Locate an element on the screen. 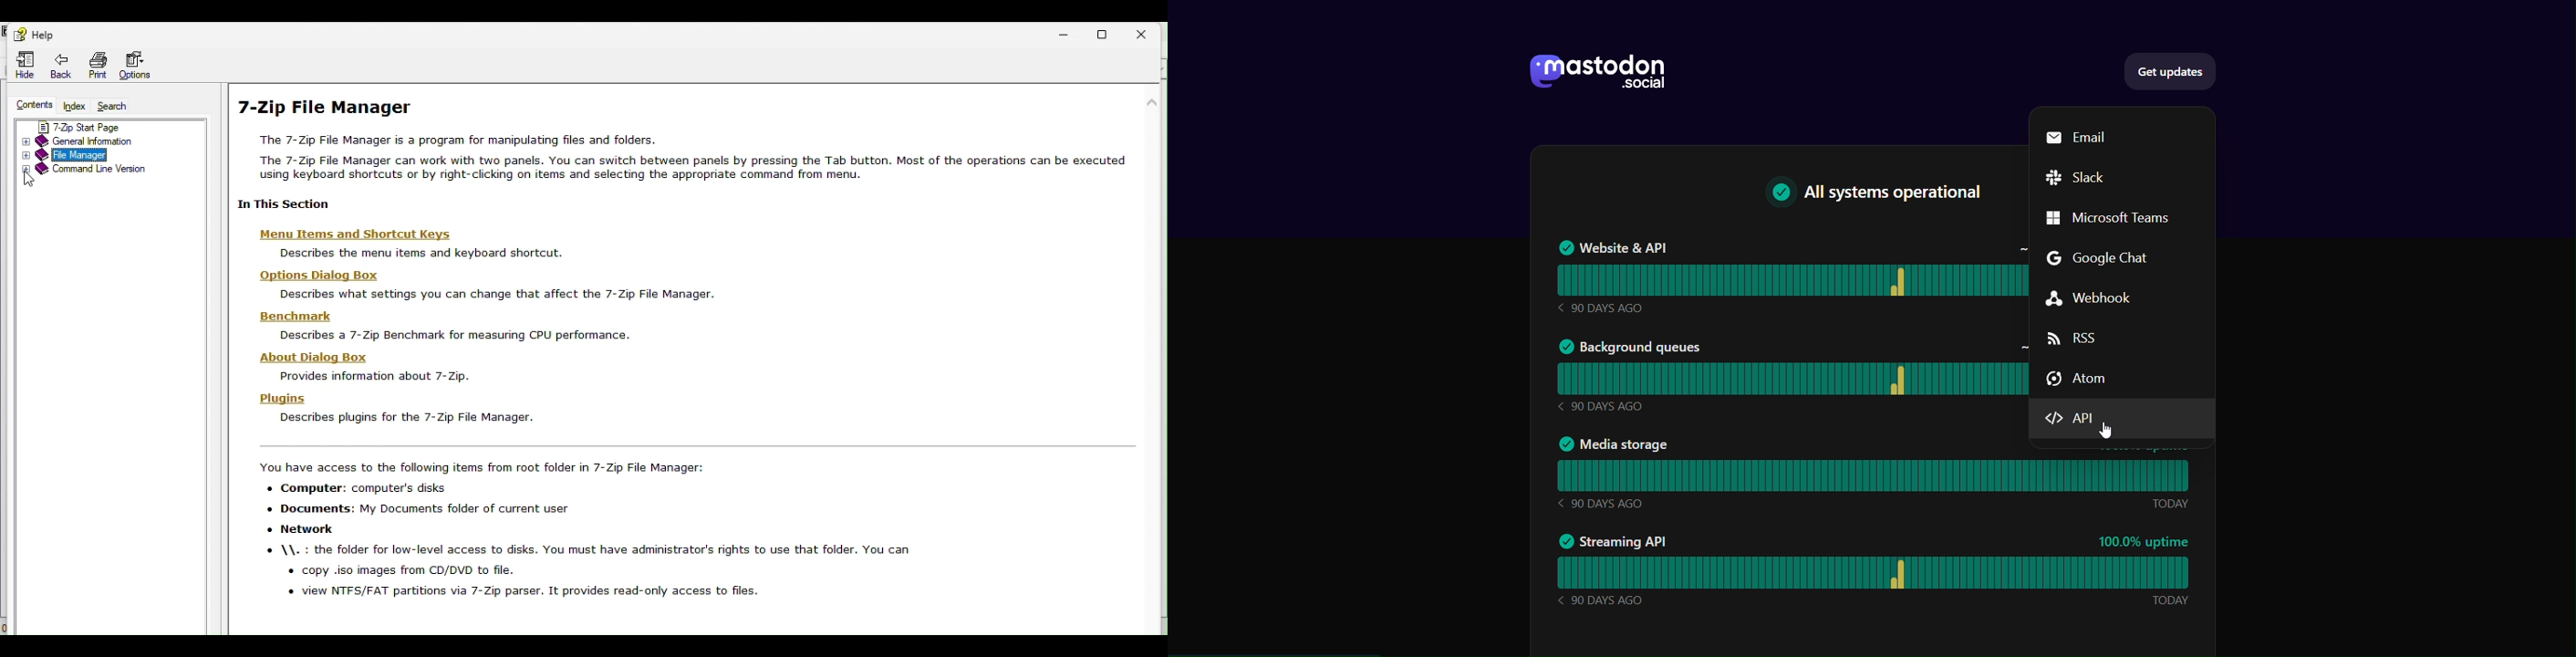  Microsoft Teams is located at coordinates (2119, 219).